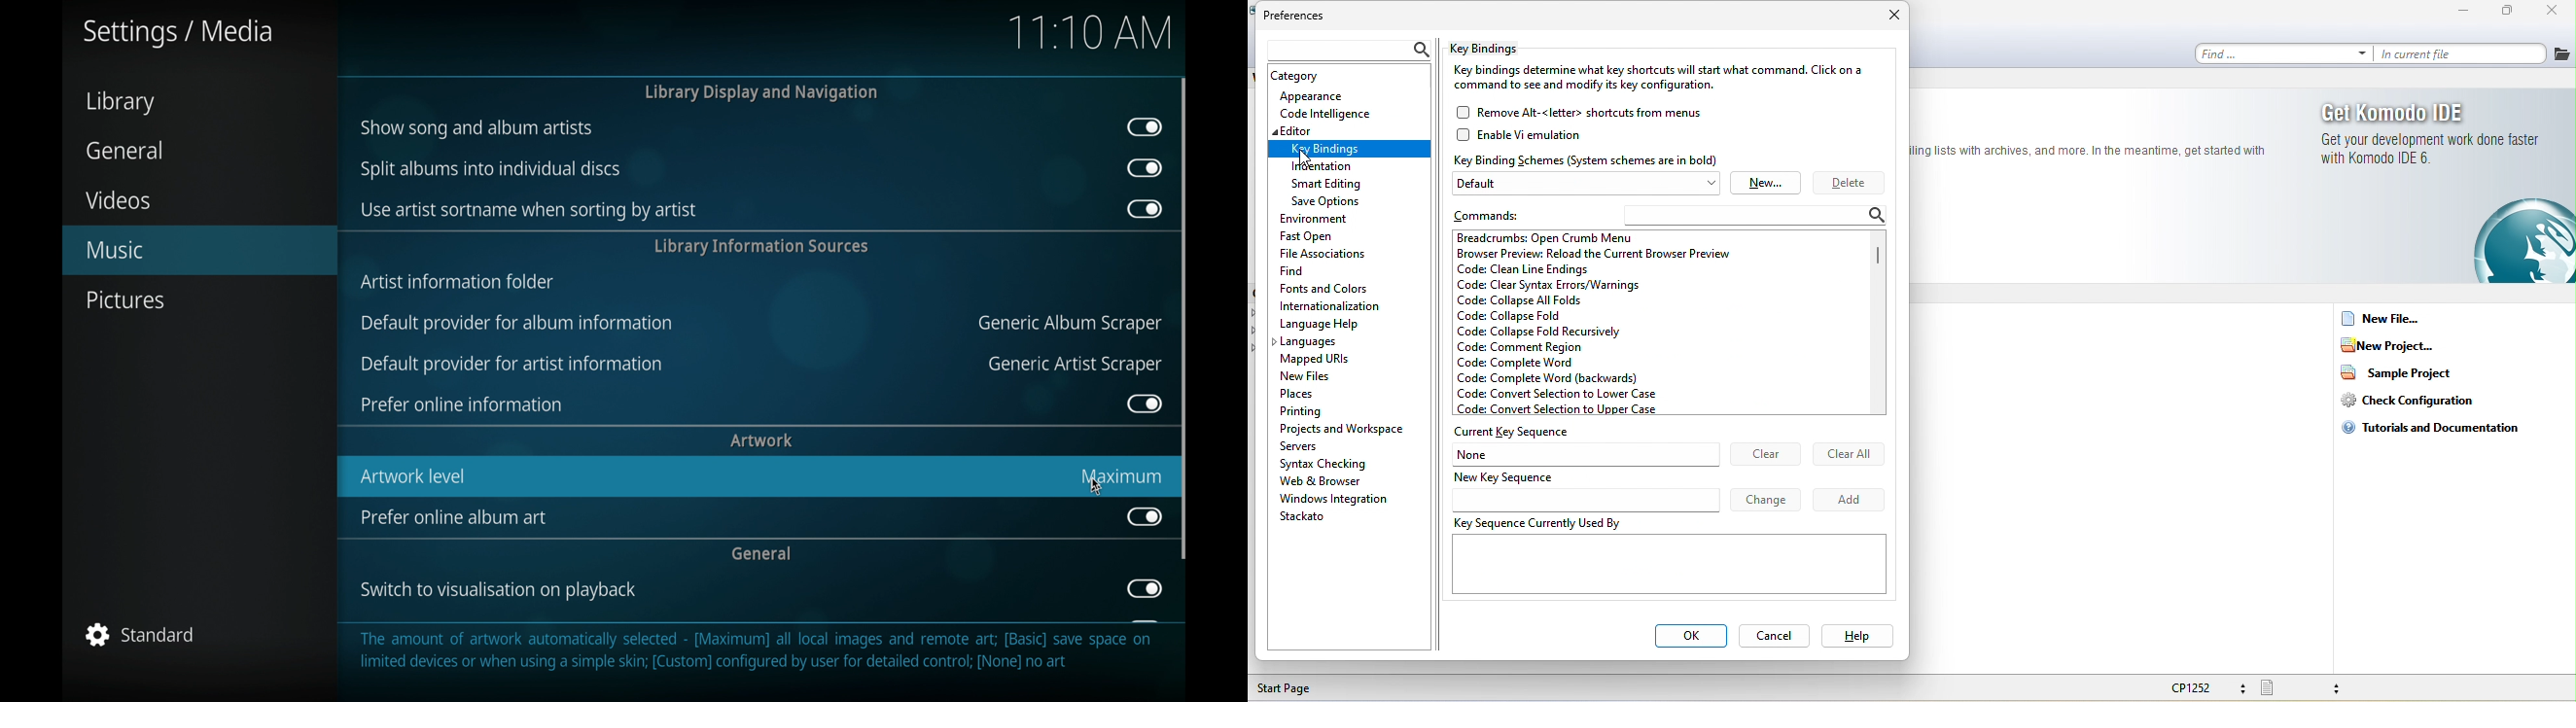 Image resolution: width=2576 pixels, height=728 pixels. What do you see at coordinates (1543, 363) in the screenshot?
I see `code complete word` at bounding box center [1543, 363].